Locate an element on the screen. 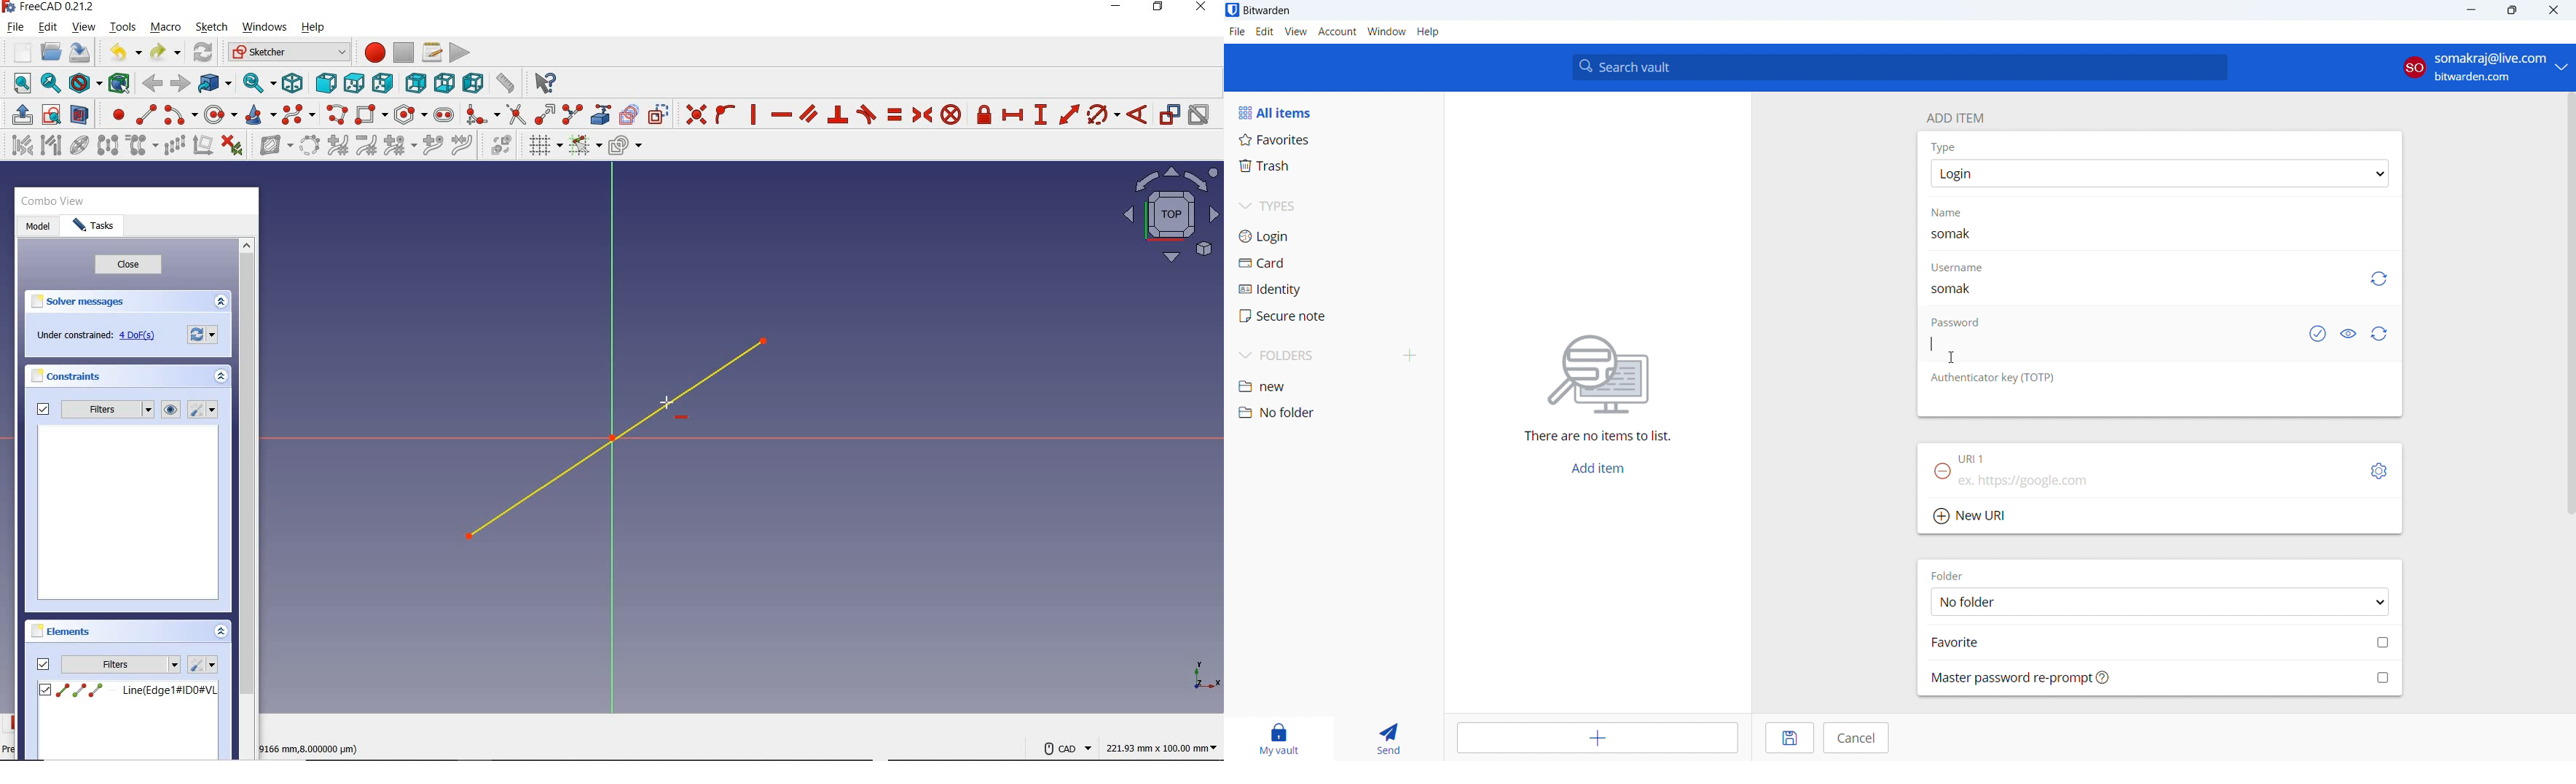 The width and height of the screenshot is (2576, 784). CREATE LINE is located at coordinates (146, 115).